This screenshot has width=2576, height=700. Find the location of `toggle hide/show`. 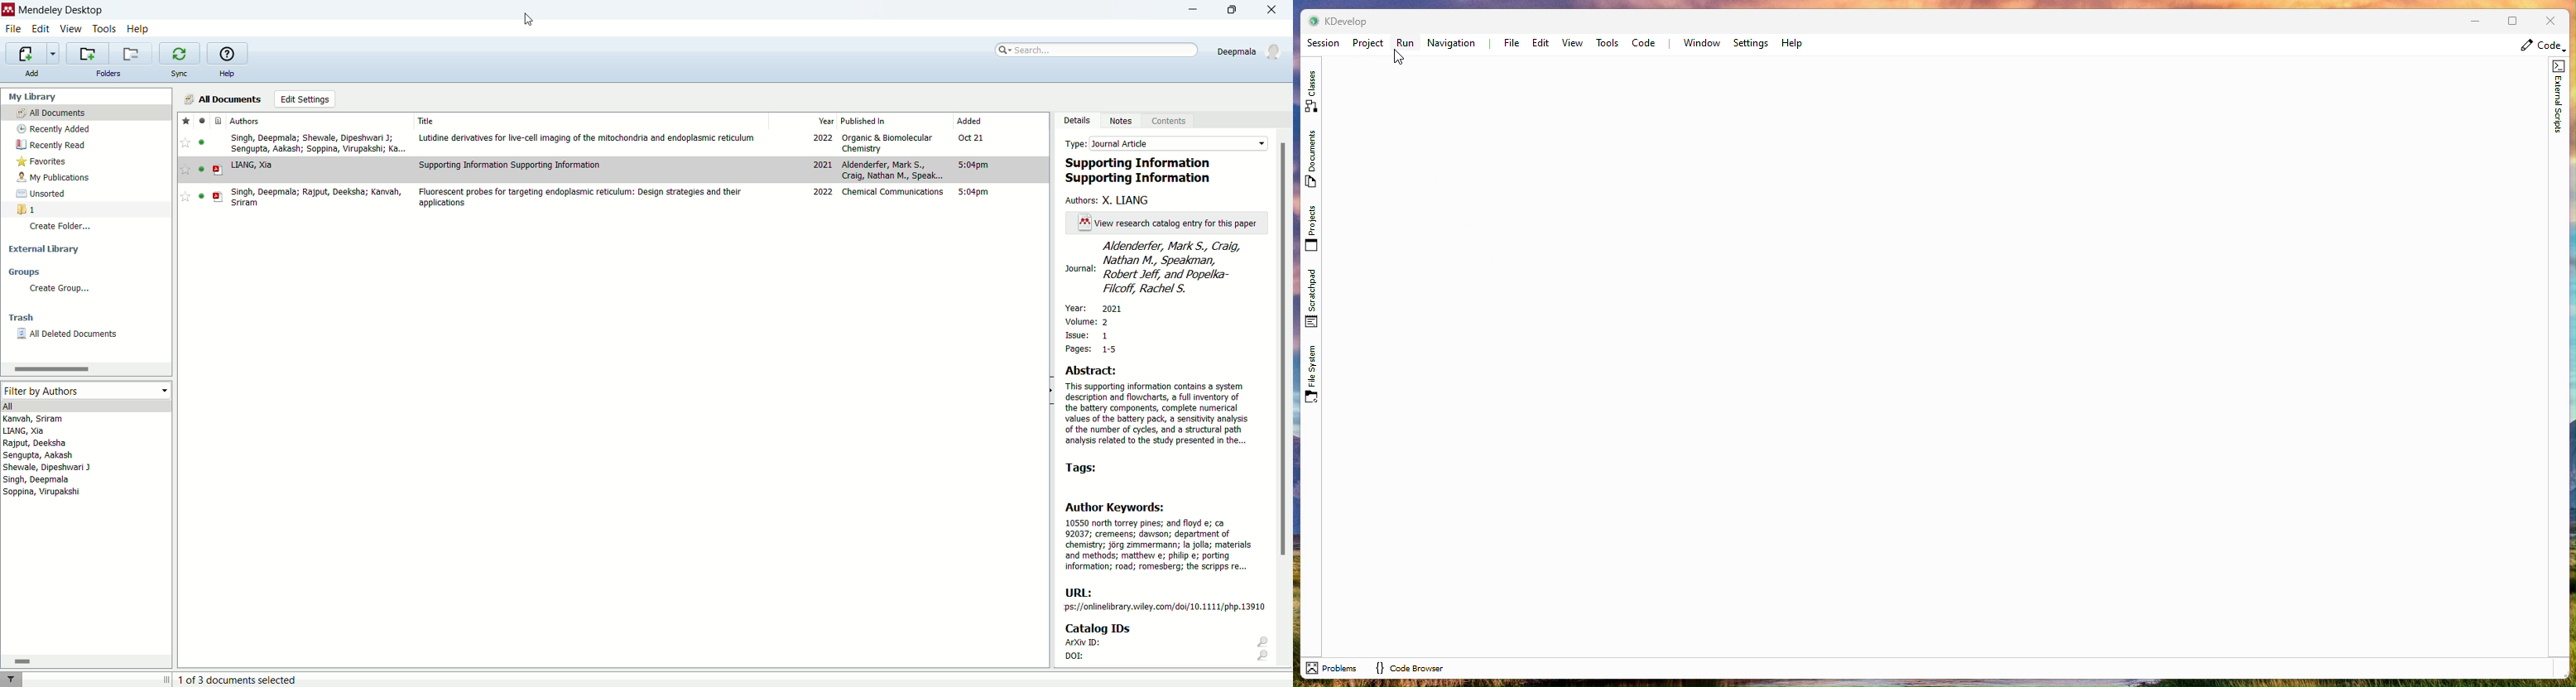

toggle hide/show is located at coordinates (1050, 391).